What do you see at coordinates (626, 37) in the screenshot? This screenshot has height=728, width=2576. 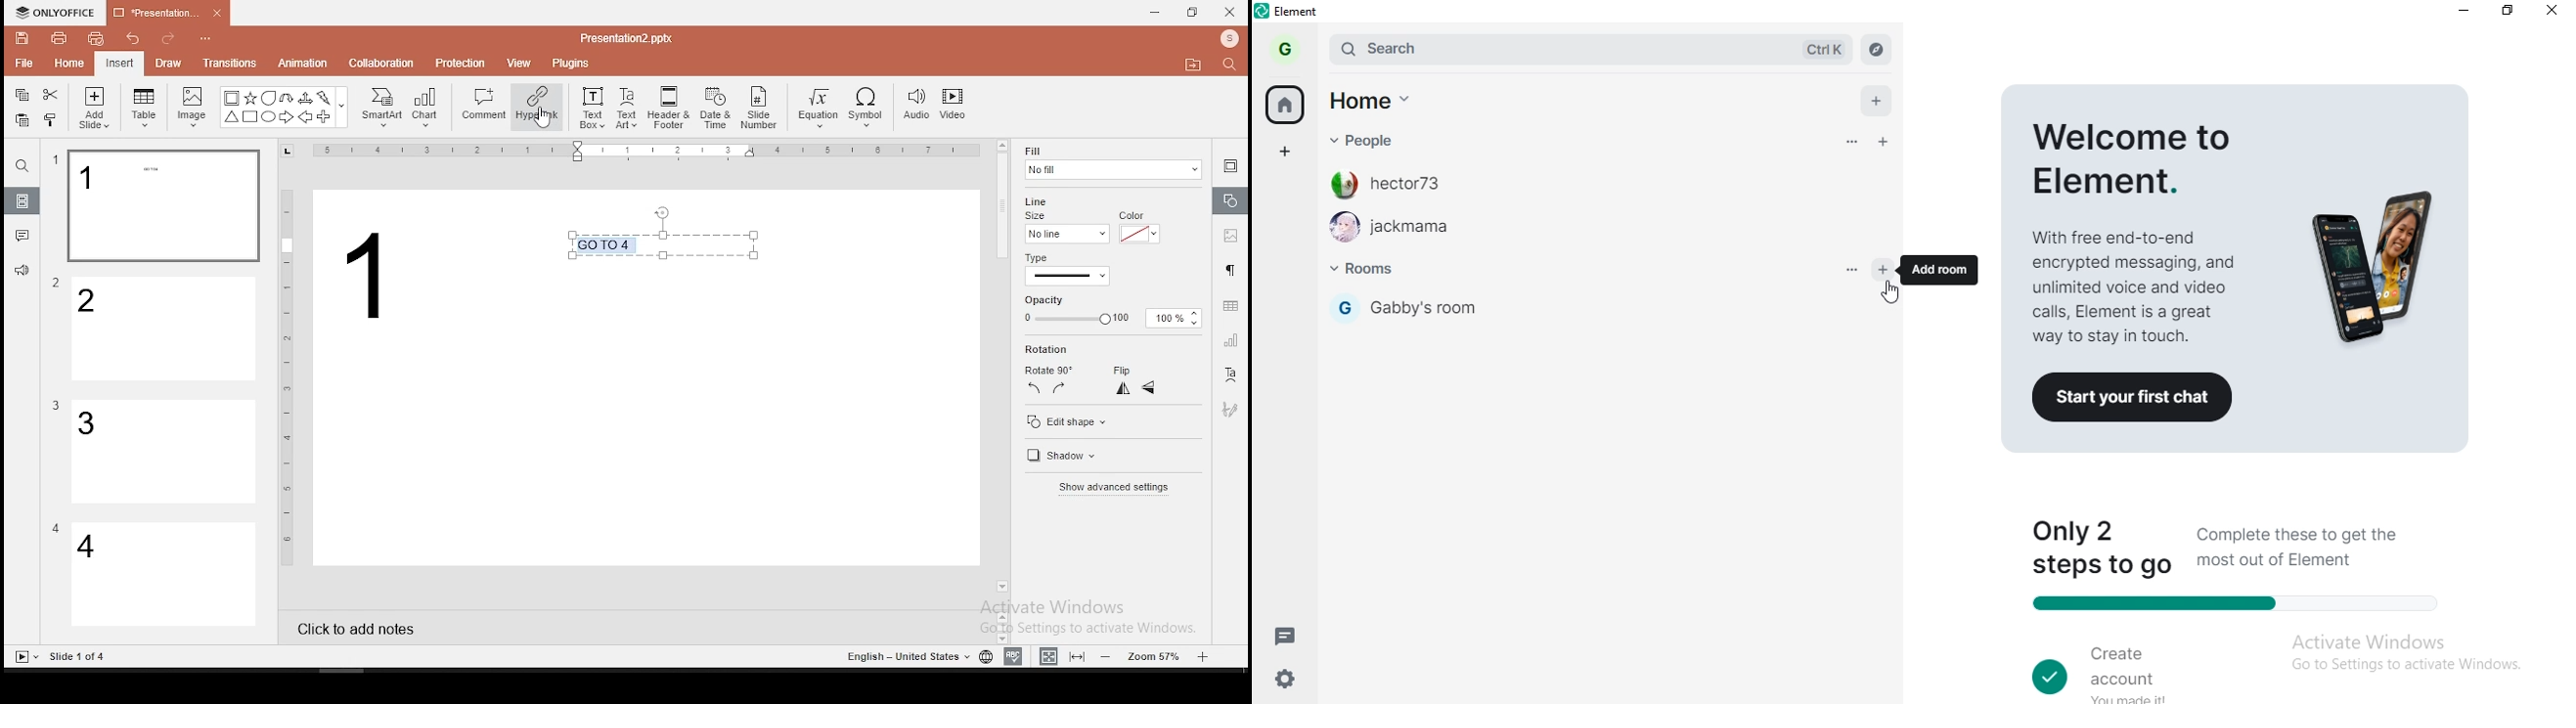 I see `` at bounding box center [626, 37].